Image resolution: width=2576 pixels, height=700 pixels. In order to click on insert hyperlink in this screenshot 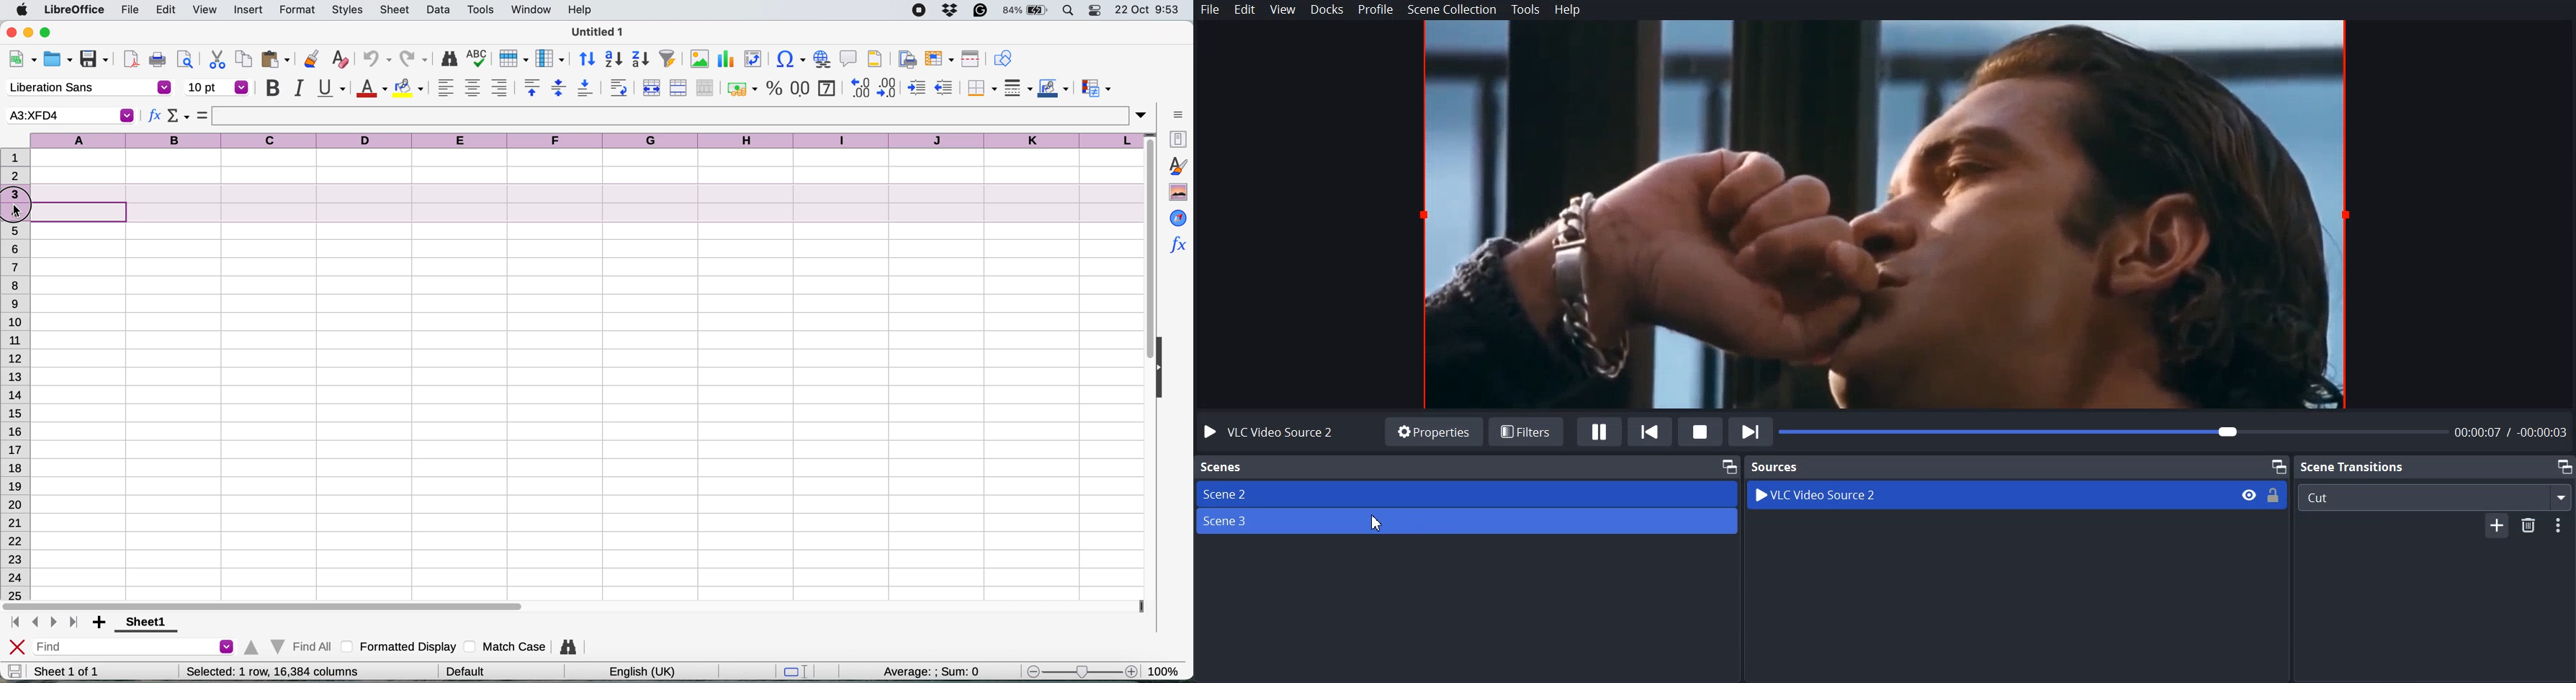, I will do `click(821, 58)`.